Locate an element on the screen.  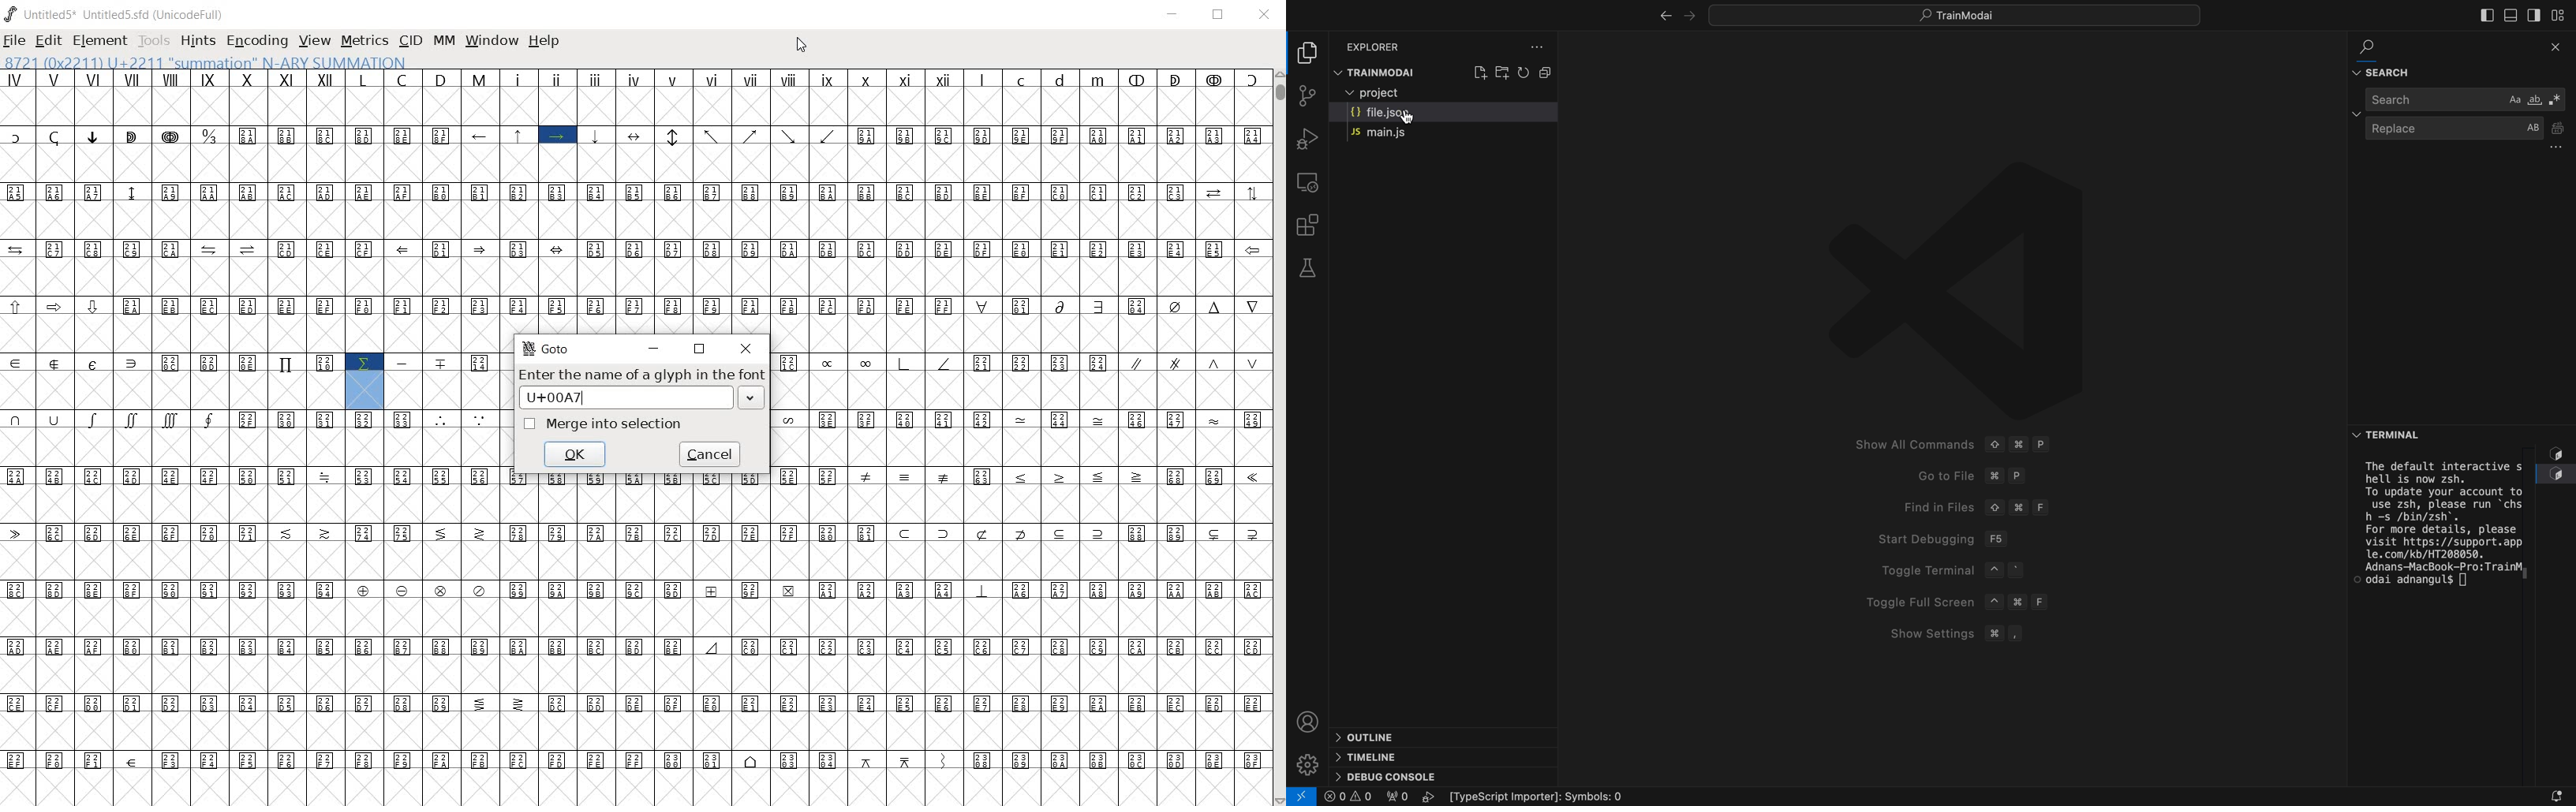
input name box is located at coordinates (624, 397).